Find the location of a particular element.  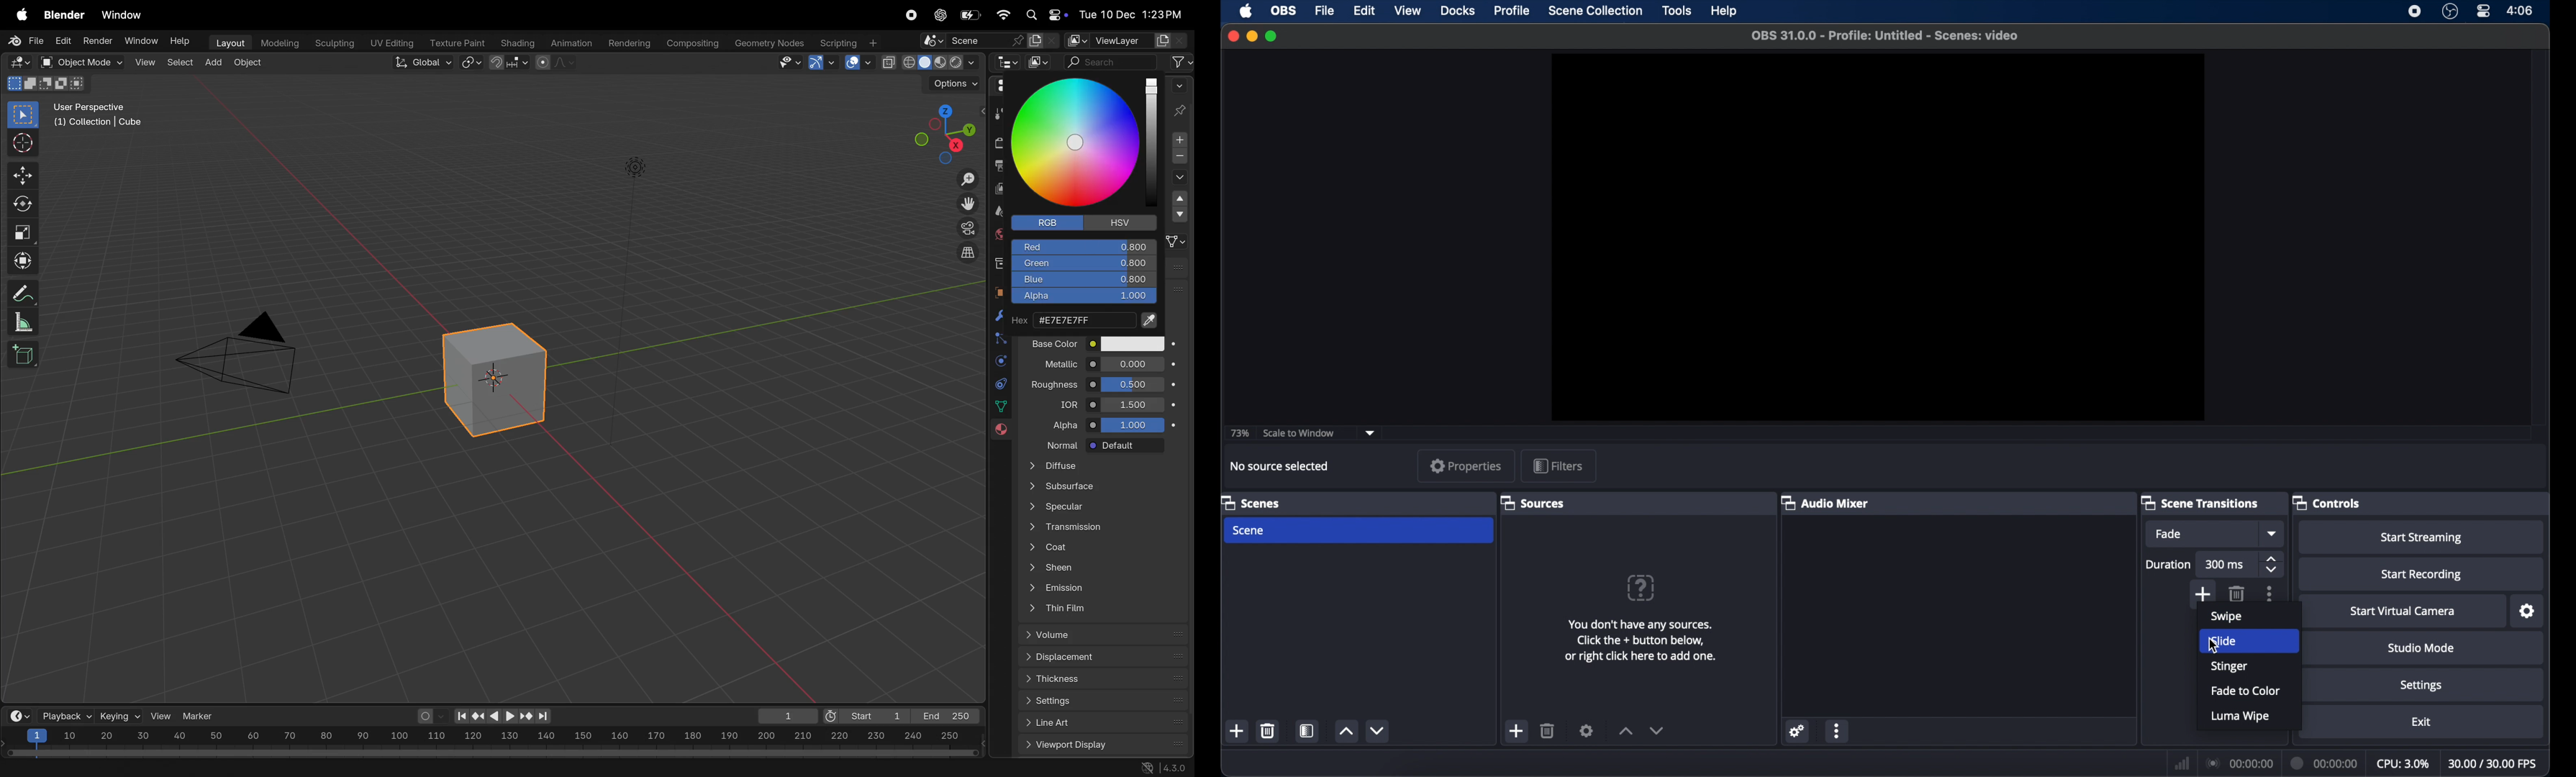

slide is located at coordinates (2229, 640).